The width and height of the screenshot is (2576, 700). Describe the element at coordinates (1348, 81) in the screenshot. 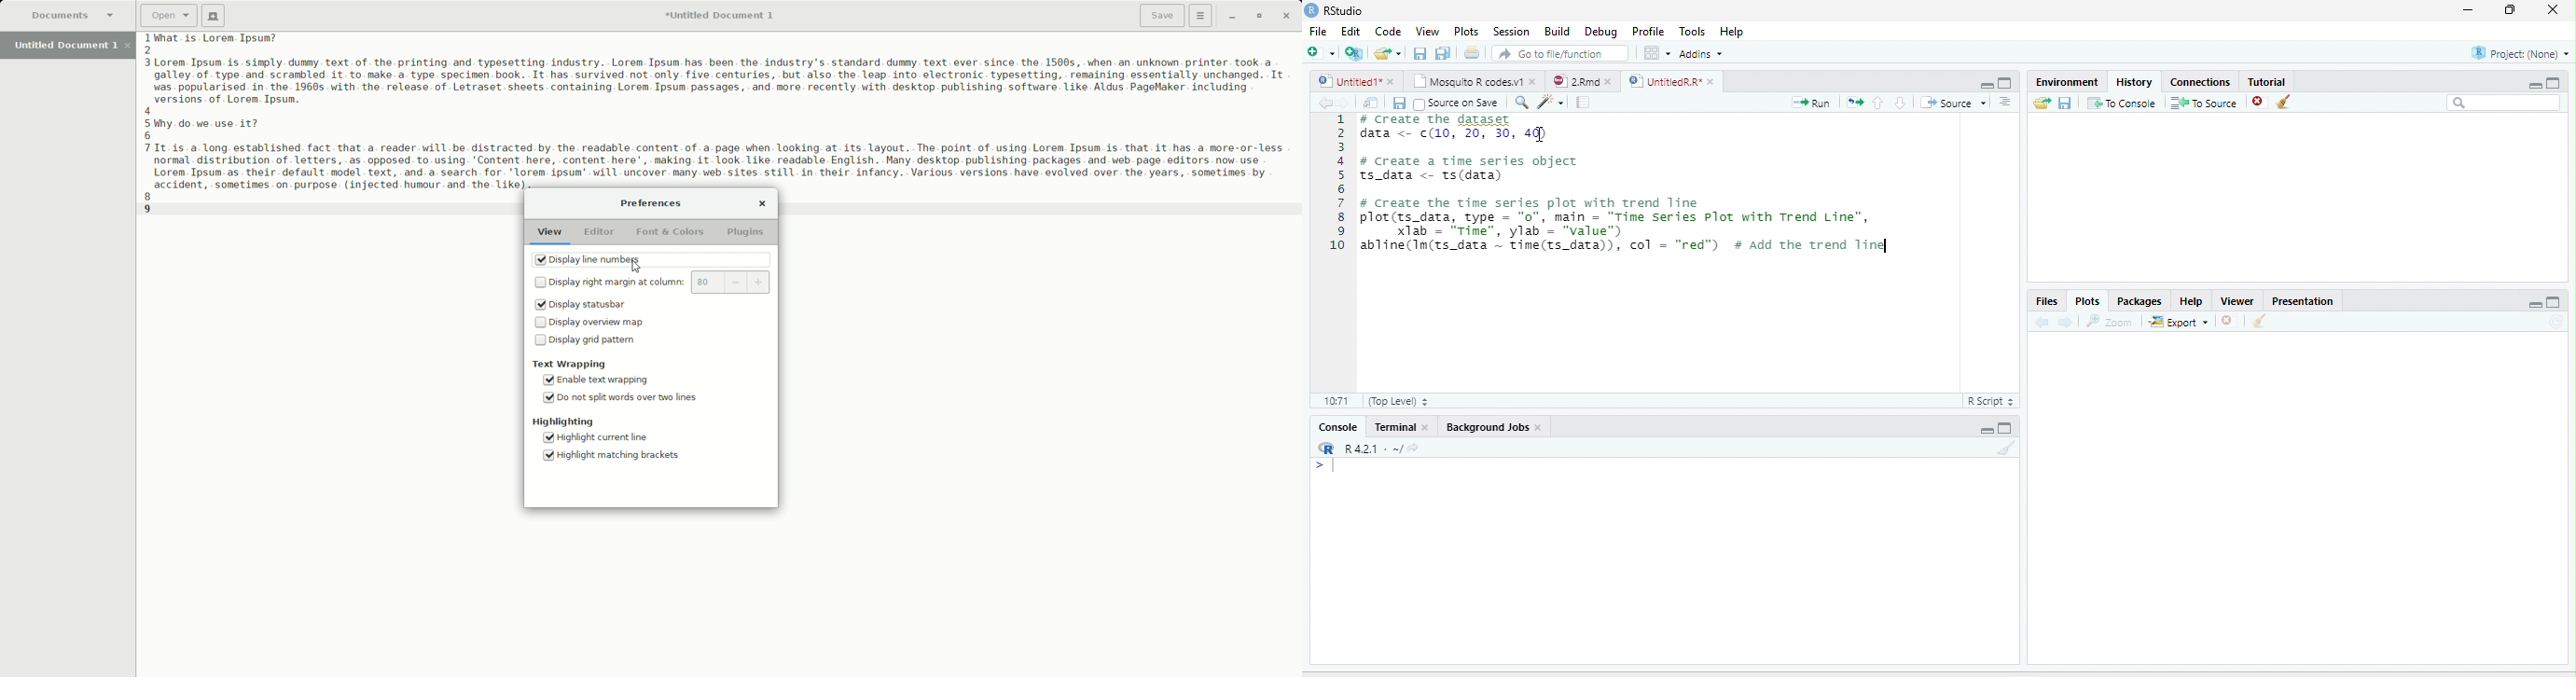

I see `Untitled1*` at that location.